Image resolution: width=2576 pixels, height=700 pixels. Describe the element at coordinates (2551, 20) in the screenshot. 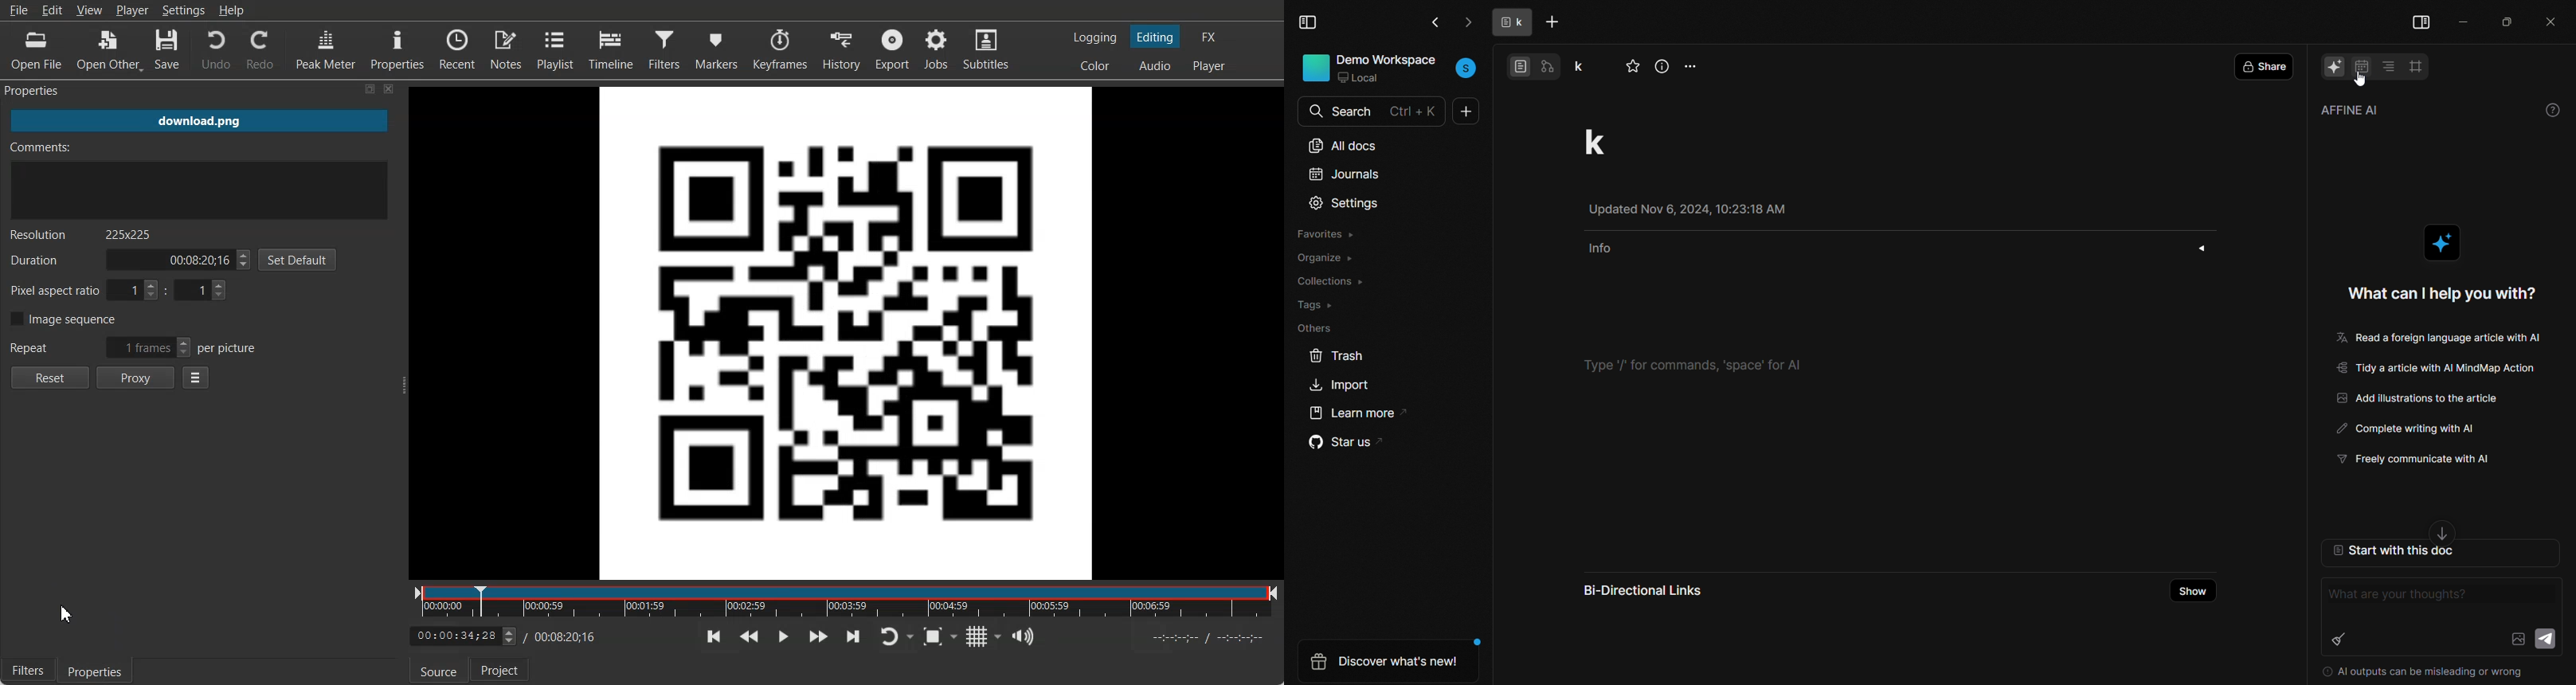

I see `close` at that location.